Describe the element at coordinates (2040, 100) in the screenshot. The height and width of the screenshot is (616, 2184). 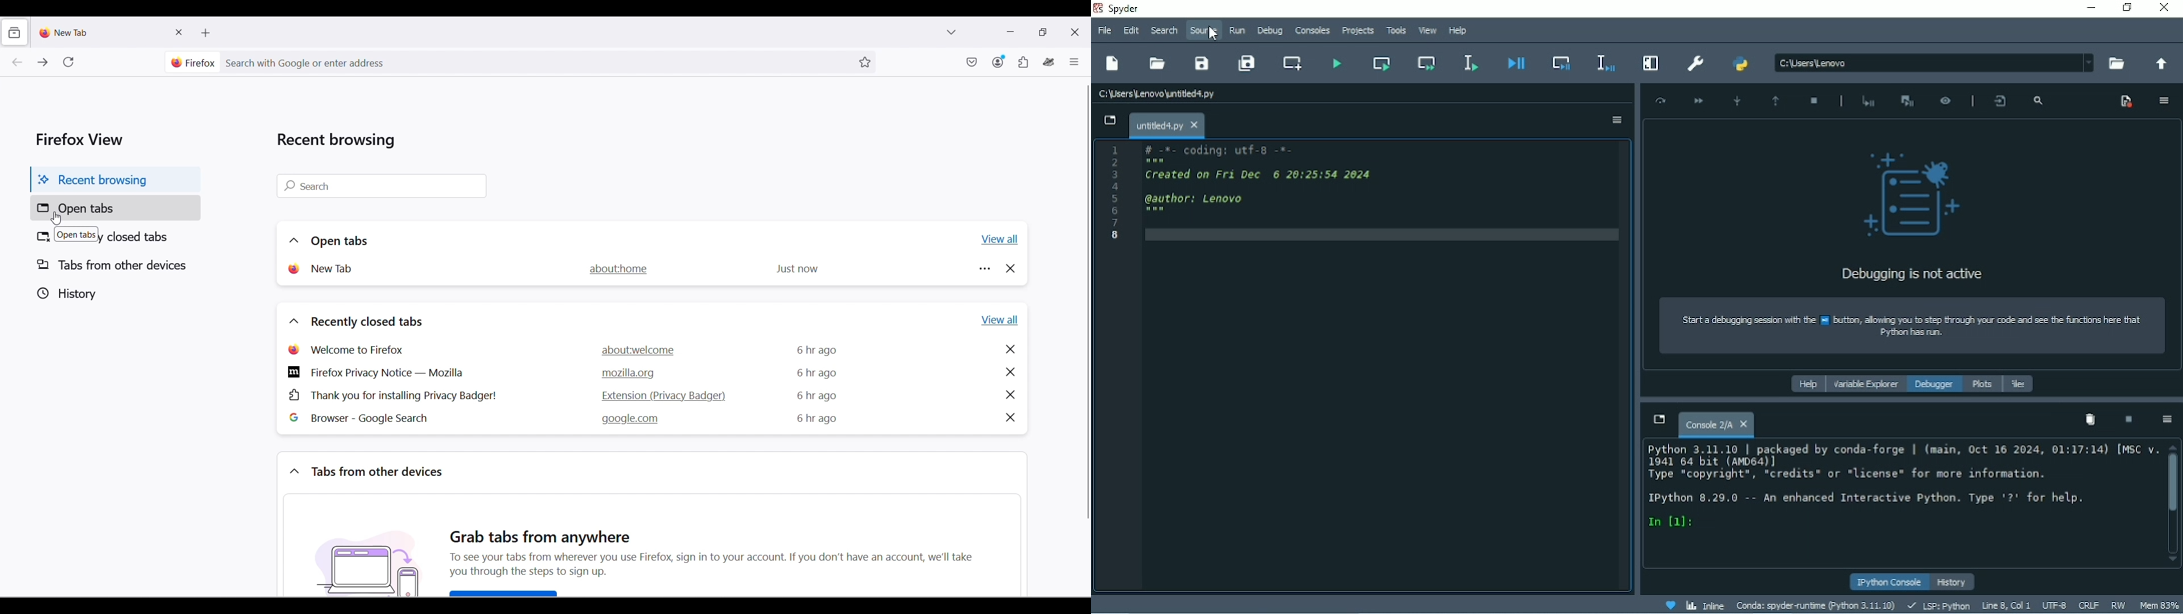
I see `Search frames` at that location.